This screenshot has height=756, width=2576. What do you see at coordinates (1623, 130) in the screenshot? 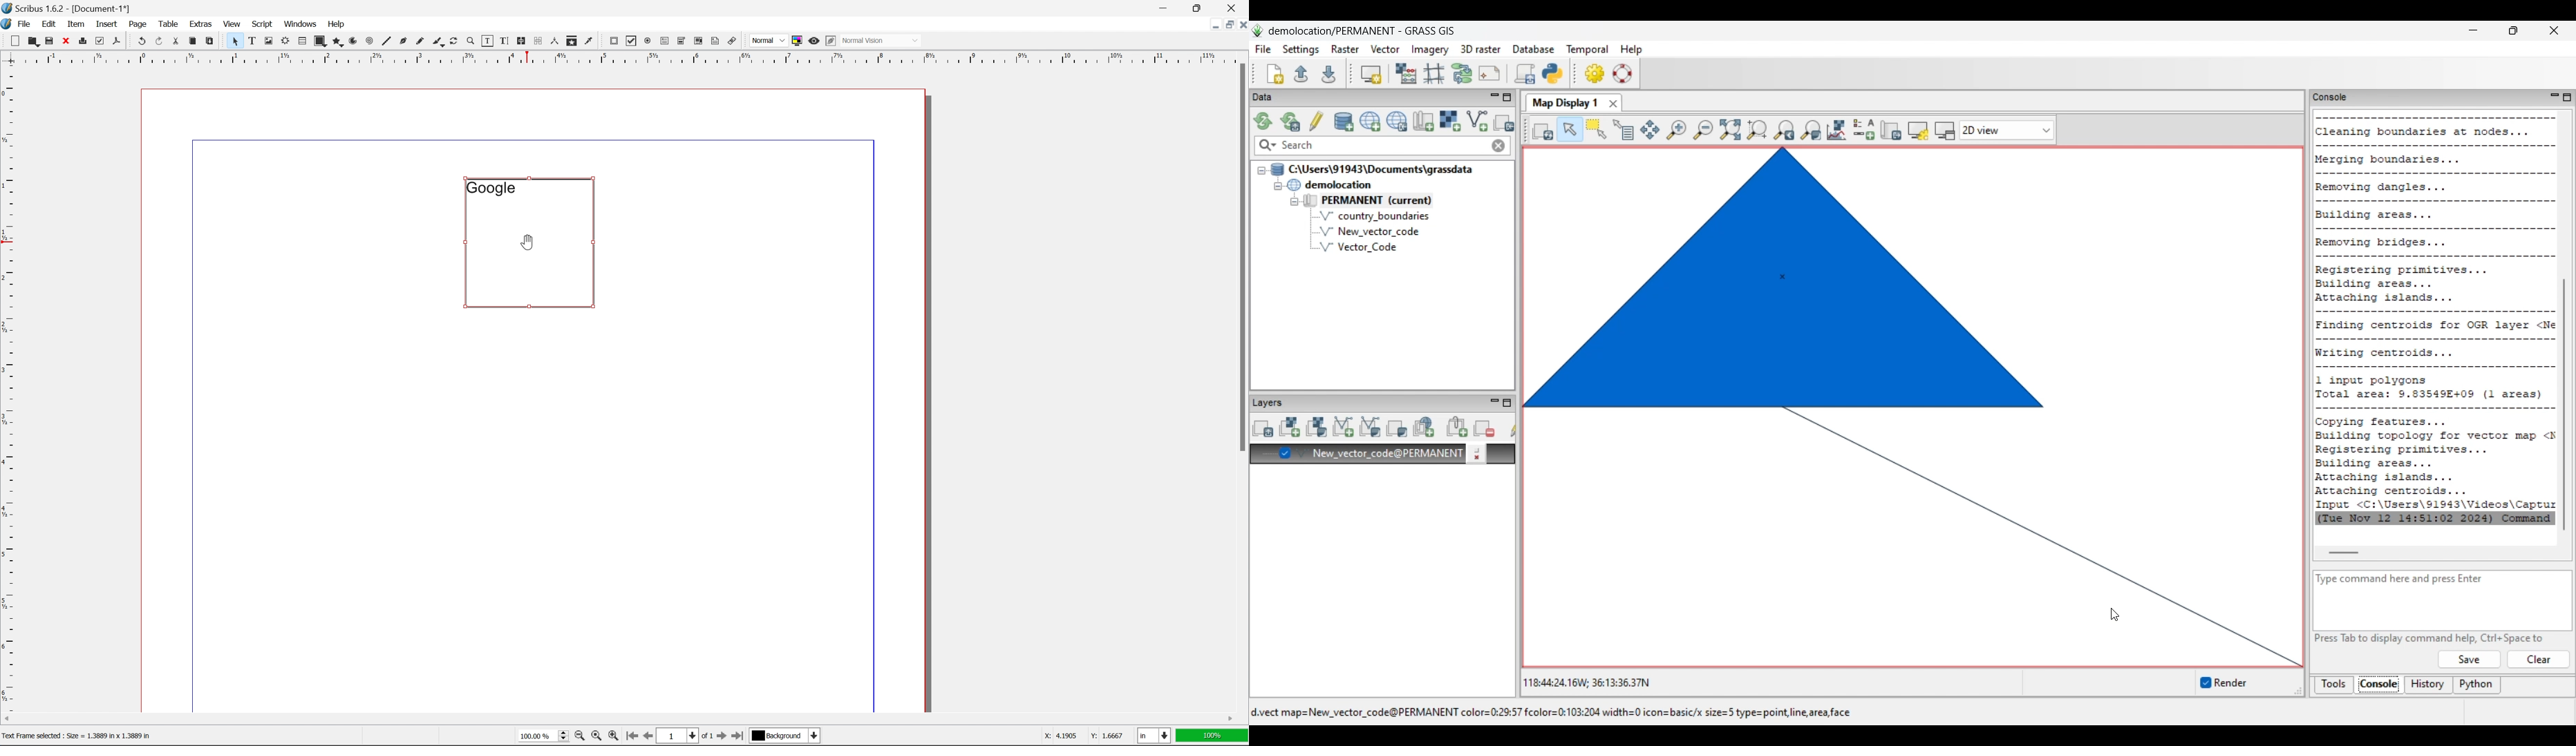
I see `Query raster/vector map(s)` at bounding box center [1623, 130].